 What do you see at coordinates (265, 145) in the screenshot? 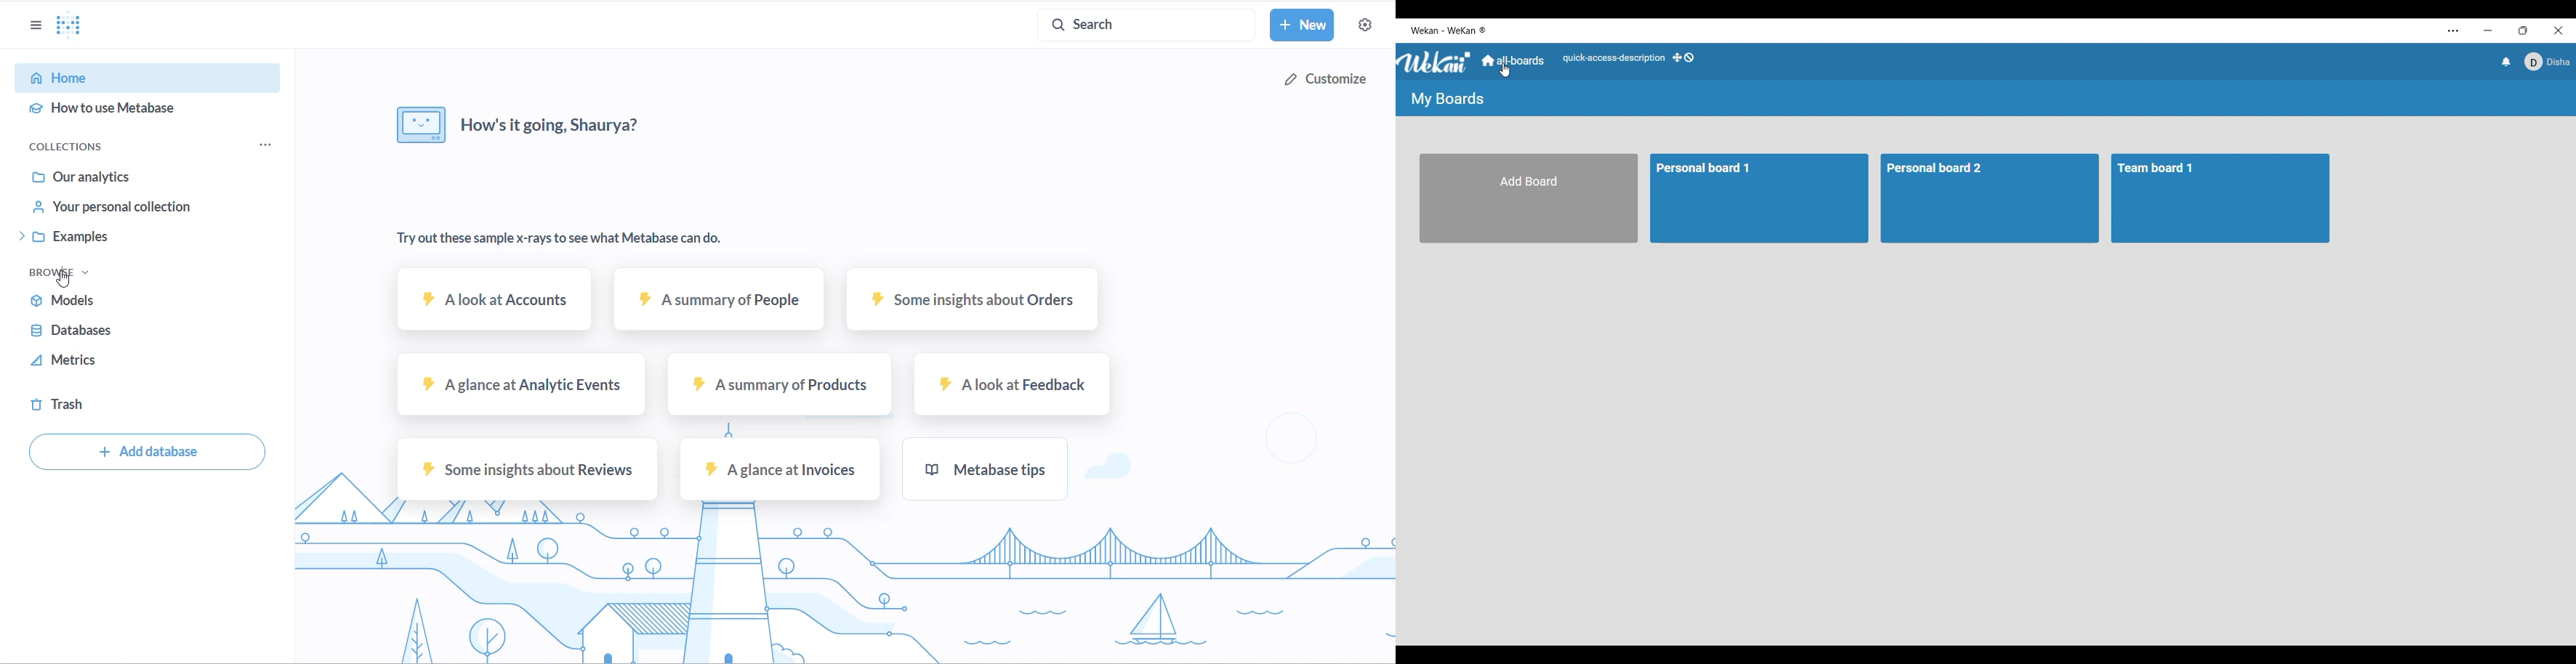
I see `collections menu` at bounding box center [265, 145].